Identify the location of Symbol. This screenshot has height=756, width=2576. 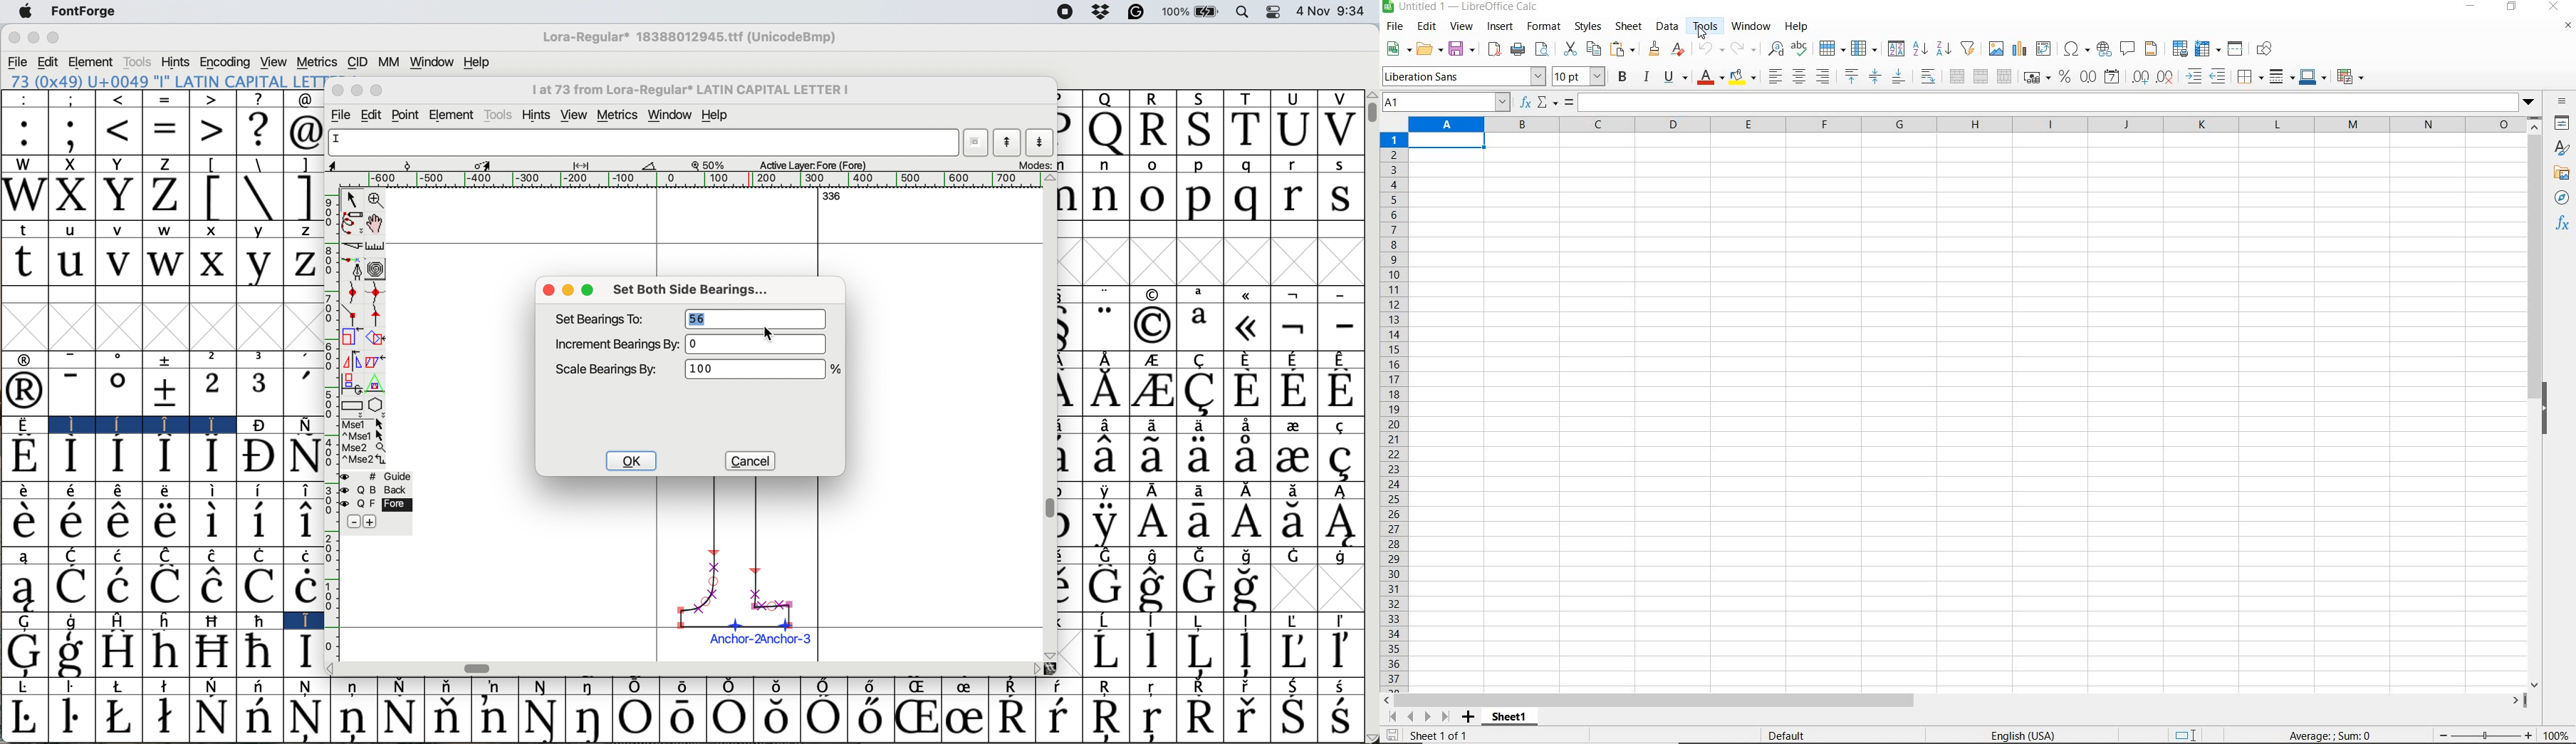
(682, 686).